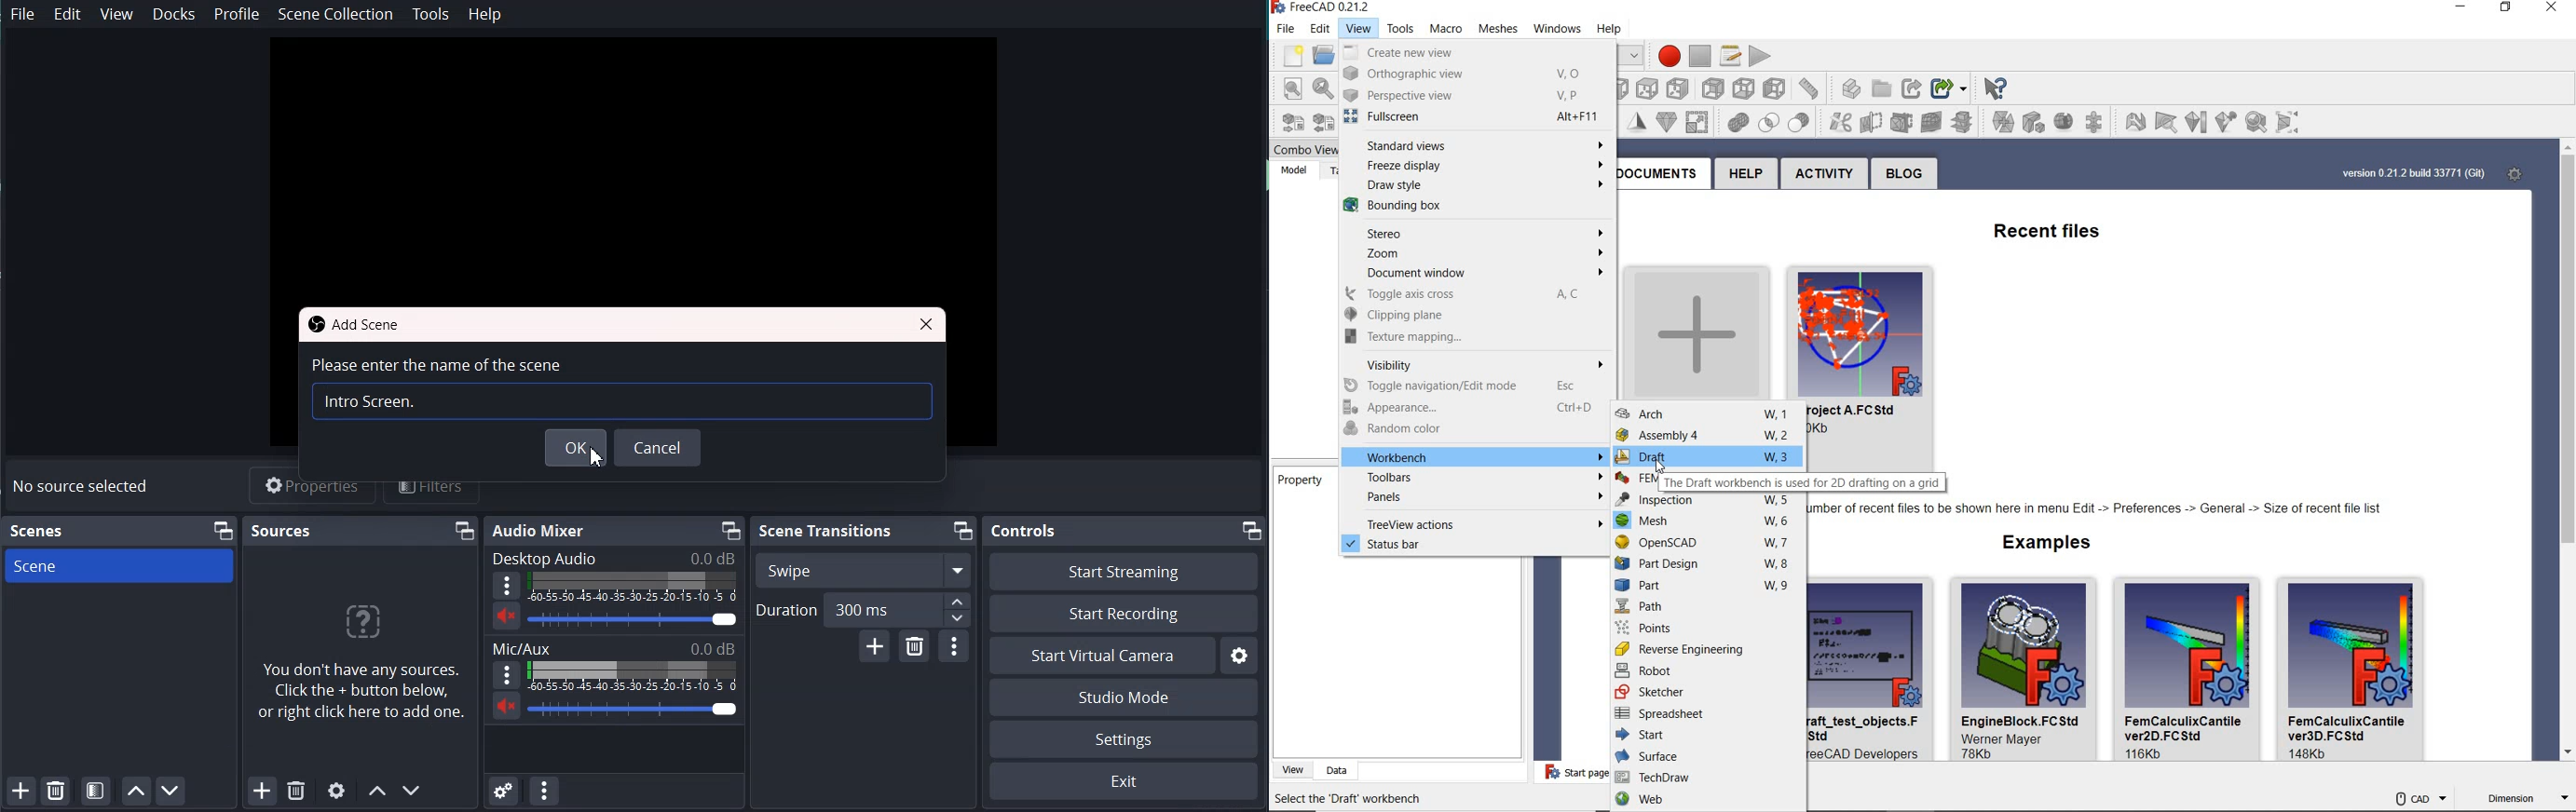  Describe the element at coordinates (599, 456) in the screenshot. I see `Cursor` at that location.